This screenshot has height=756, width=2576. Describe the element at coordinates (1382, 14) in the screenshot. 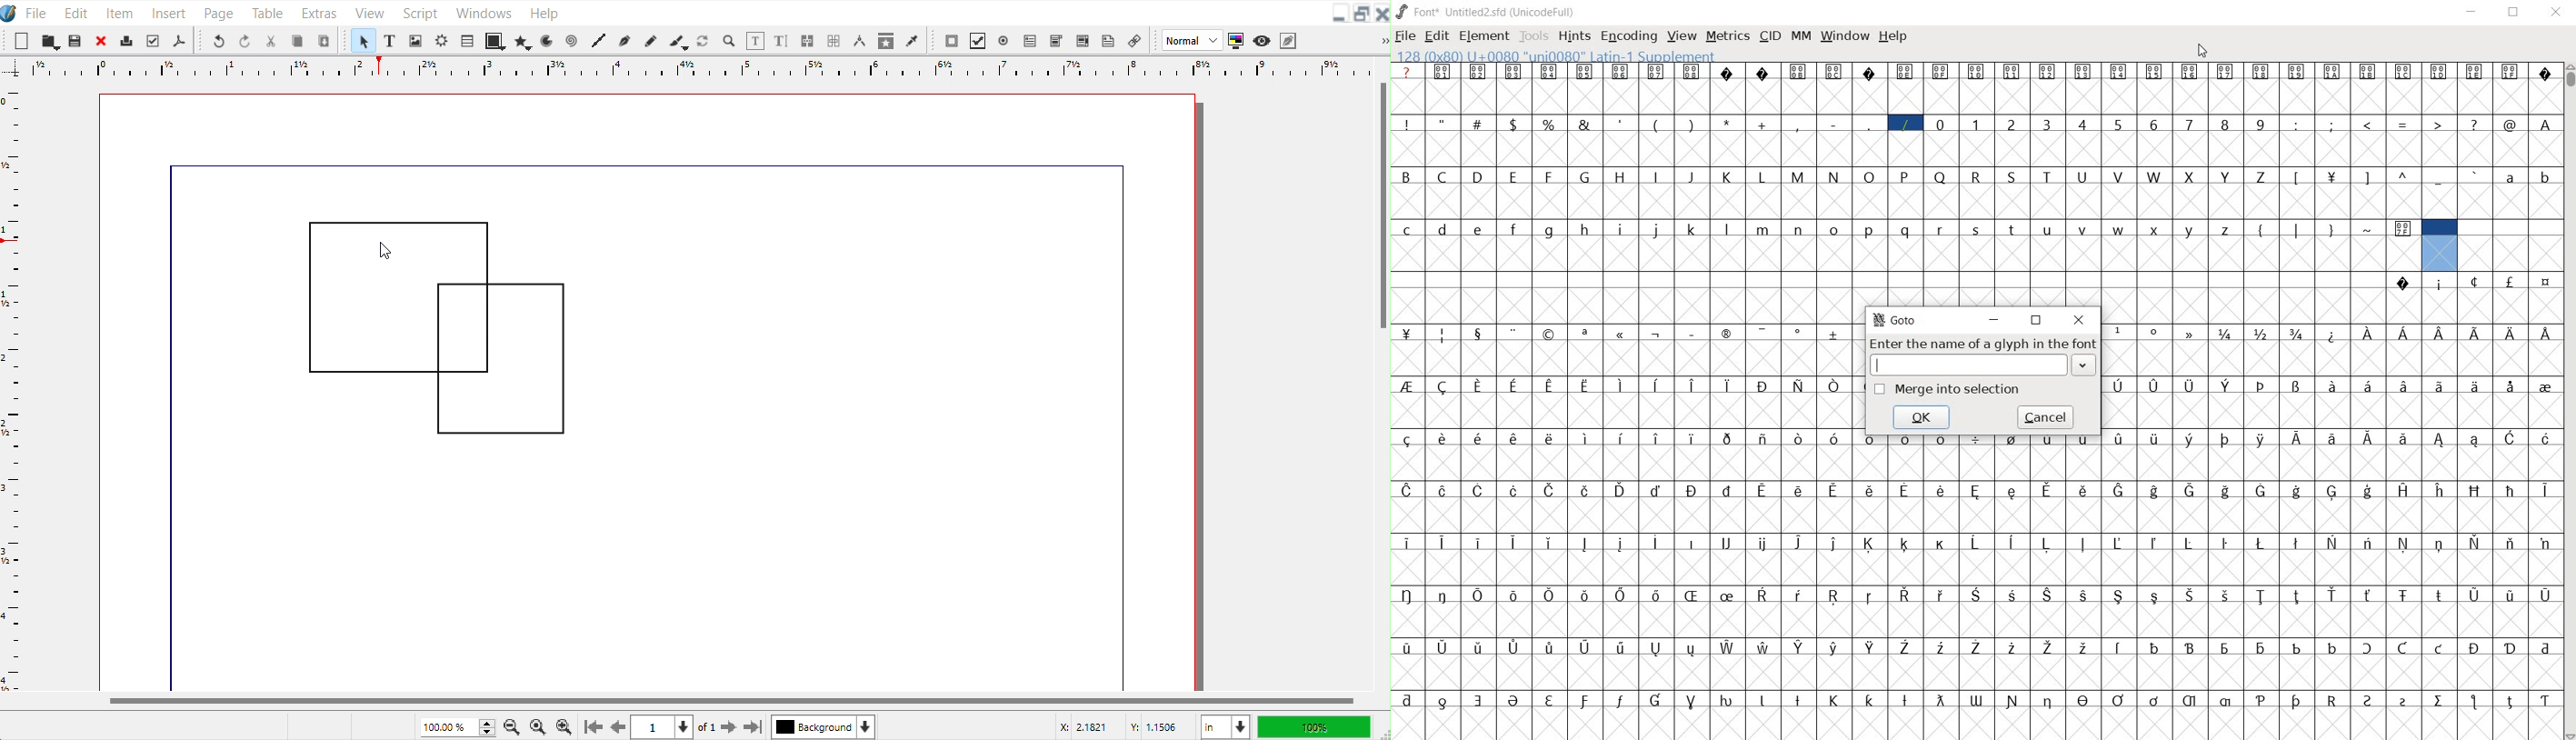

I see `Close` at that location.